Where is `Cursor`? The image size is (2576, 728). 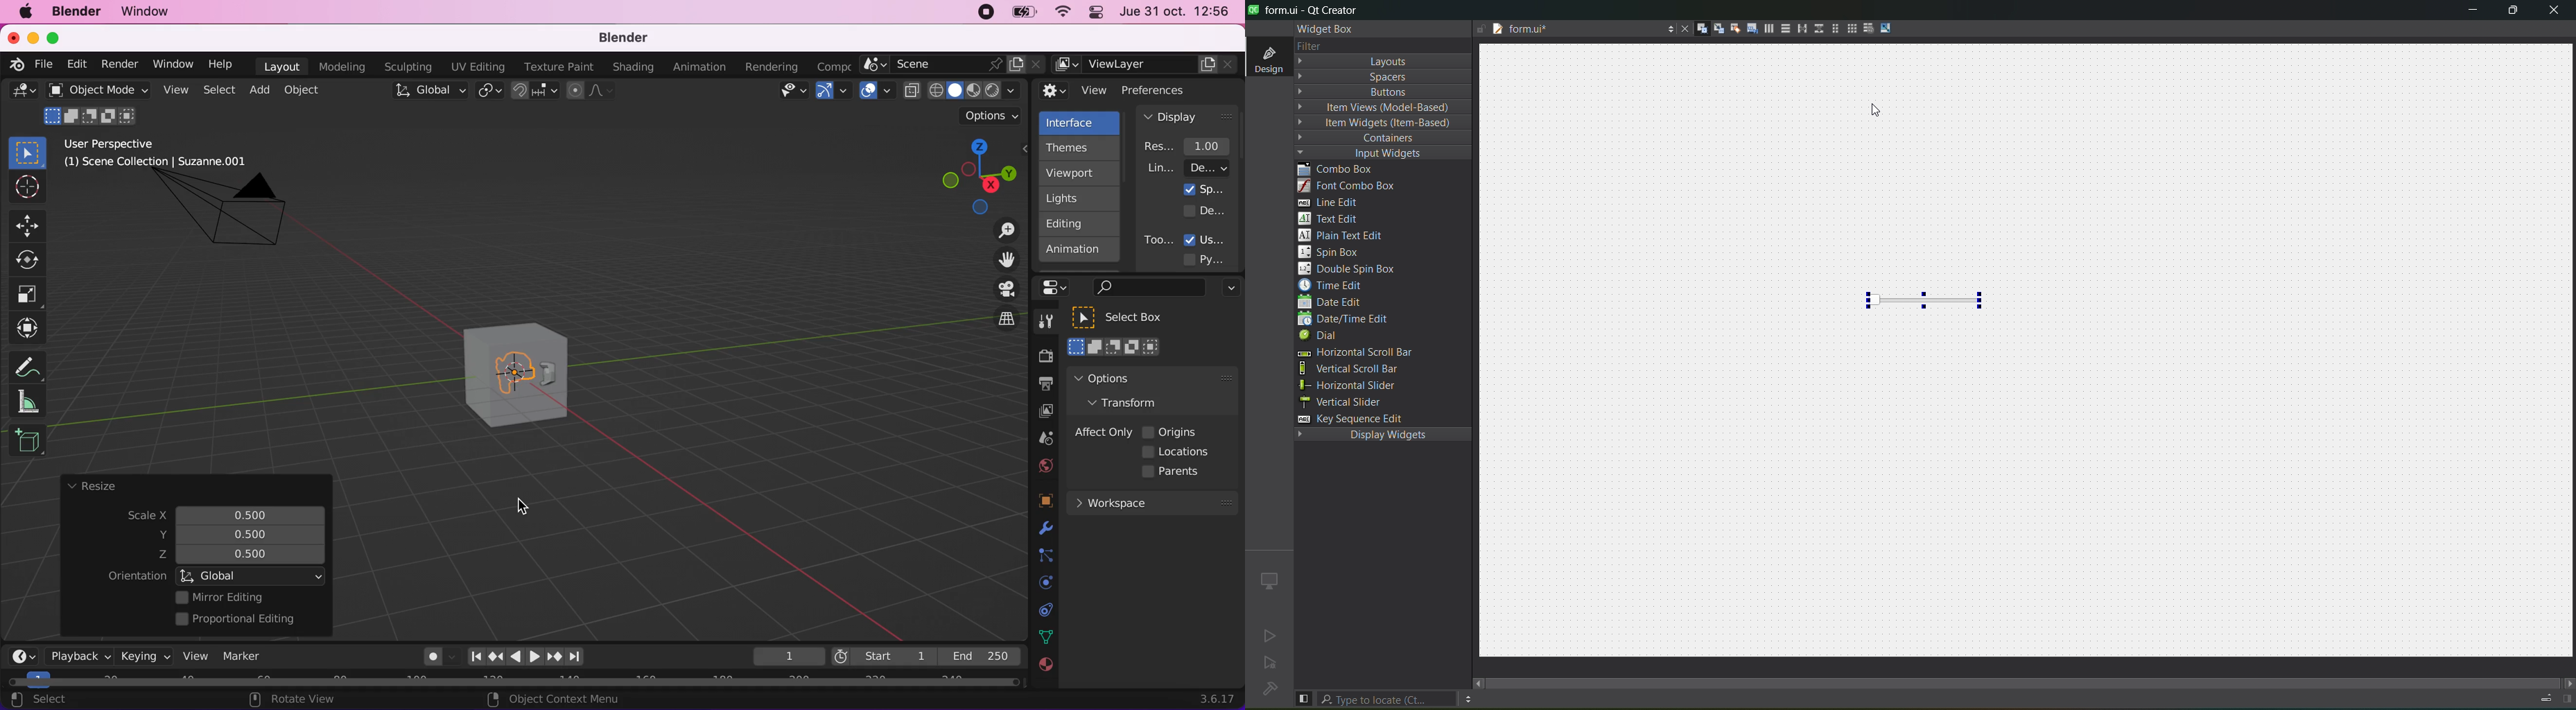 Cursor is located at coordinates (1881, 112).